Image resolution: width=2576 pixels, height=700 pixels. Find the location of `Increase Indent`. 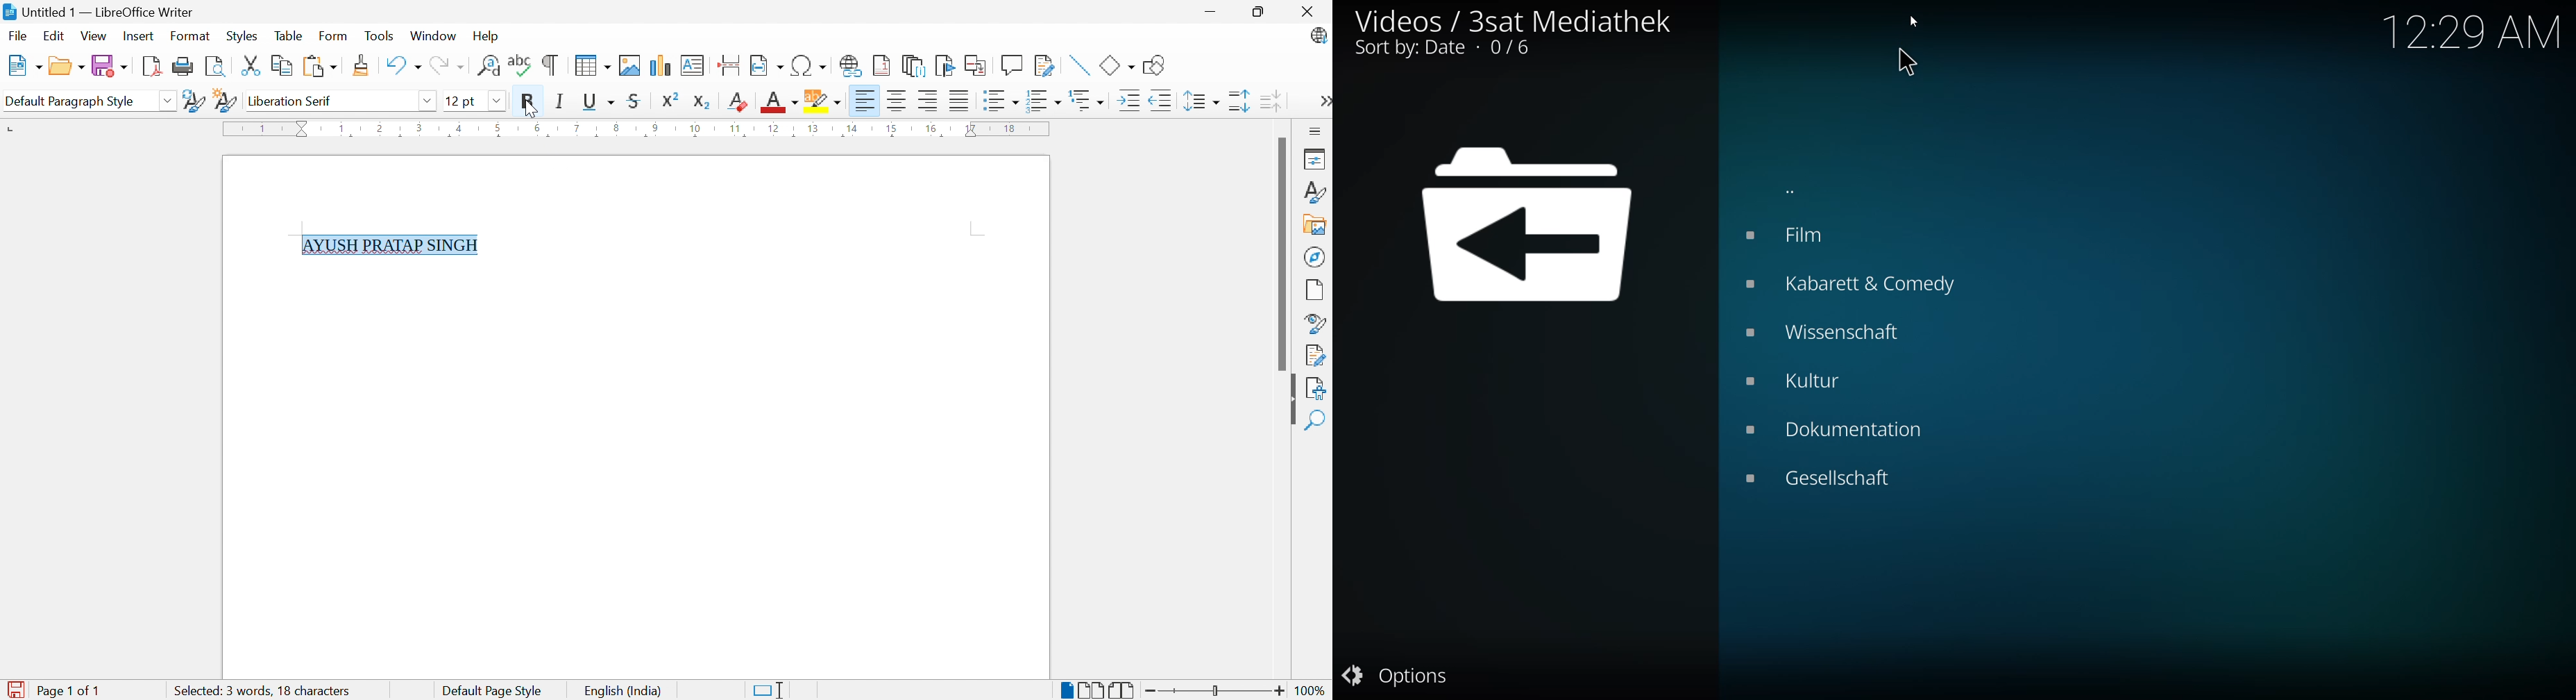

Increase Indent is located at coordinates (1129, 101).